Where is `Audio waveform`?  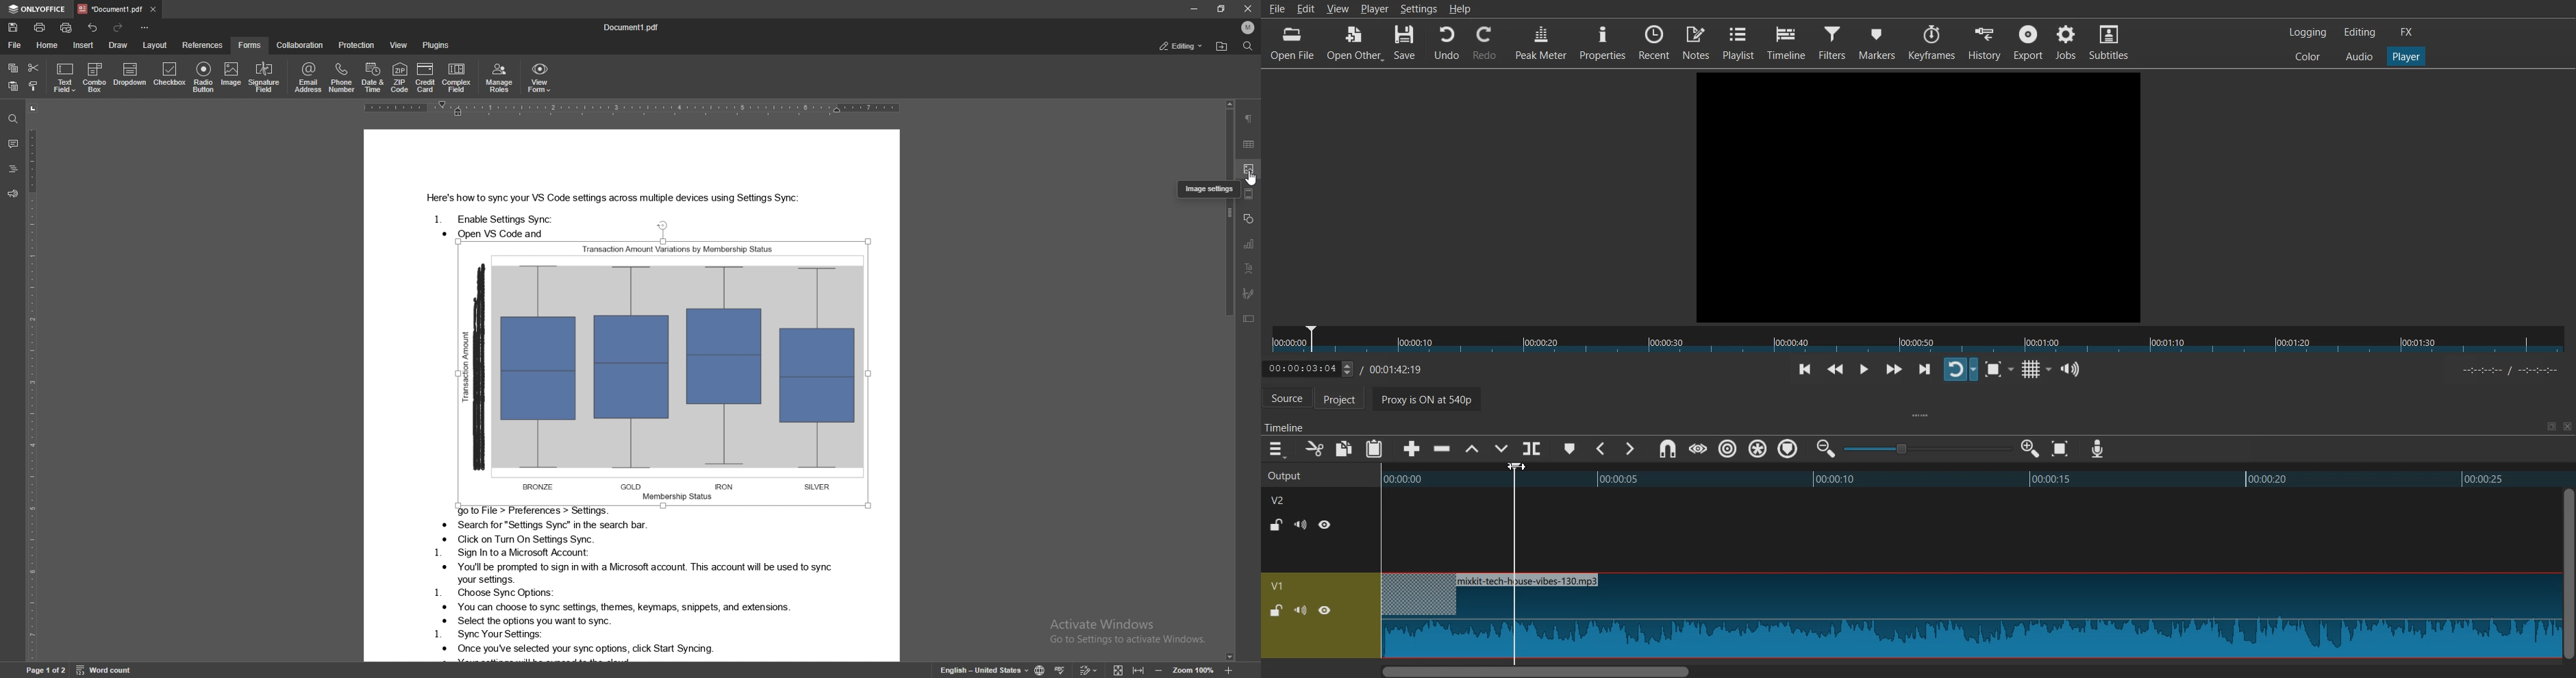
Audio waveform is located at coordinates (1969, 616).